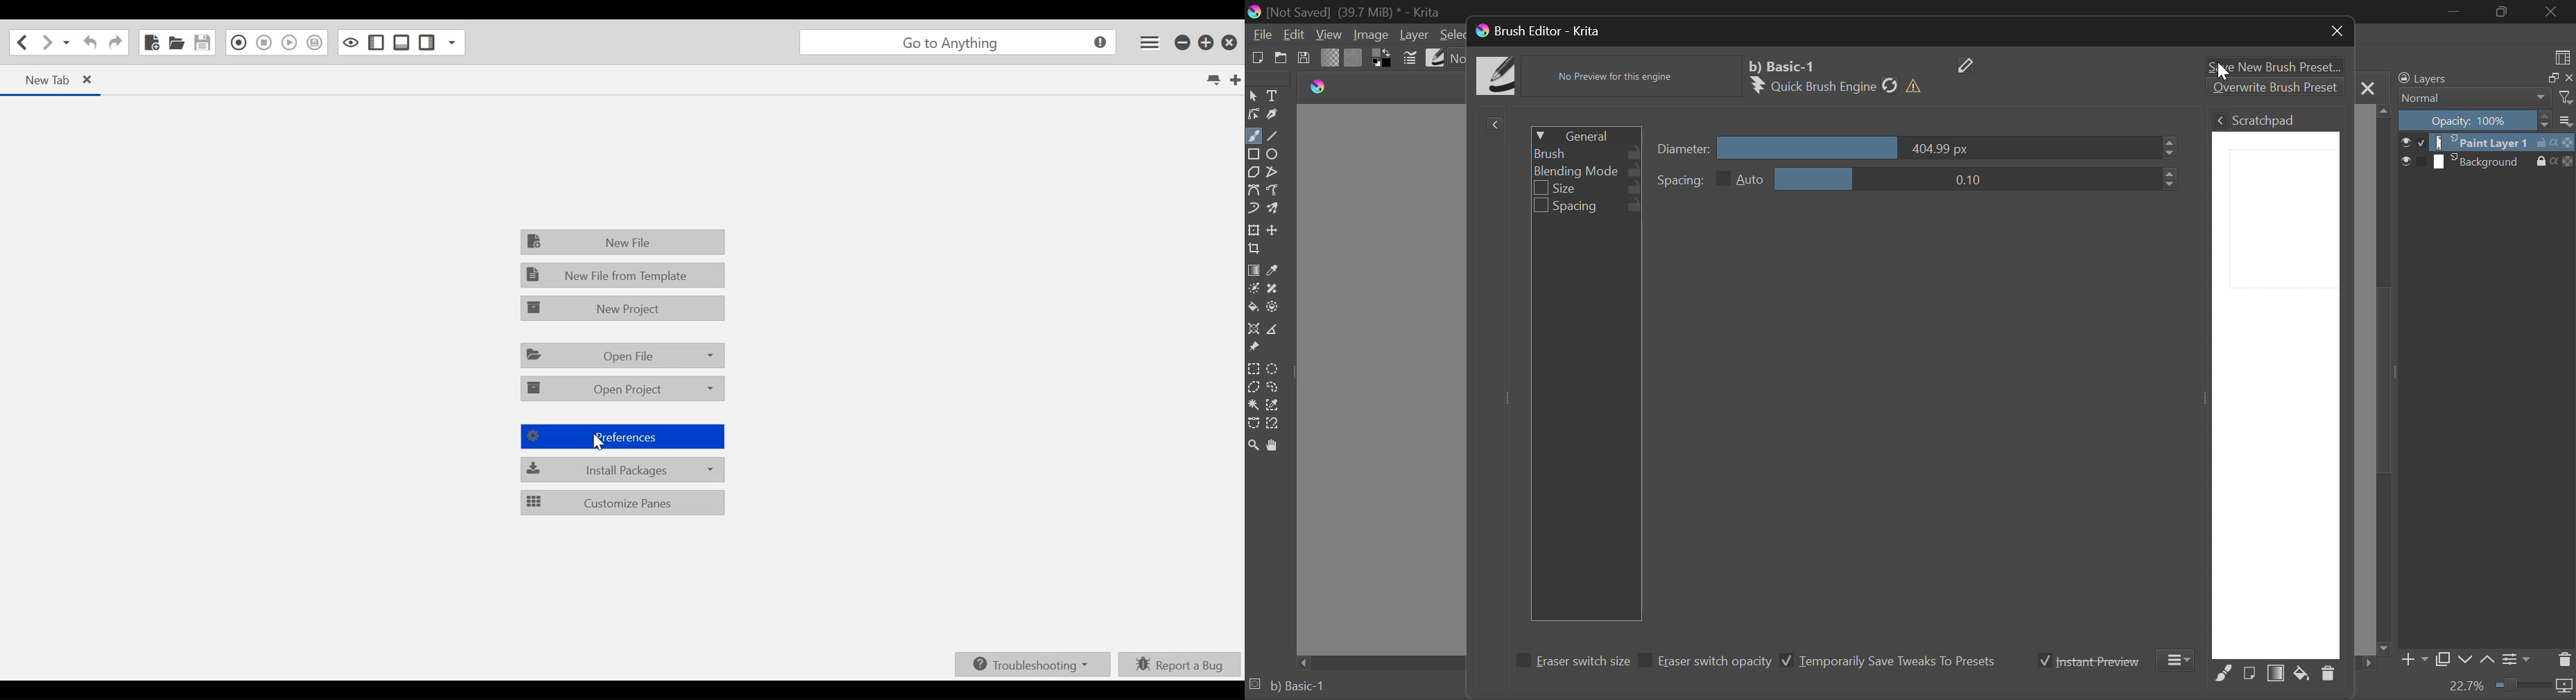  I want to click on Move Layer Down, so click(2466, 660).